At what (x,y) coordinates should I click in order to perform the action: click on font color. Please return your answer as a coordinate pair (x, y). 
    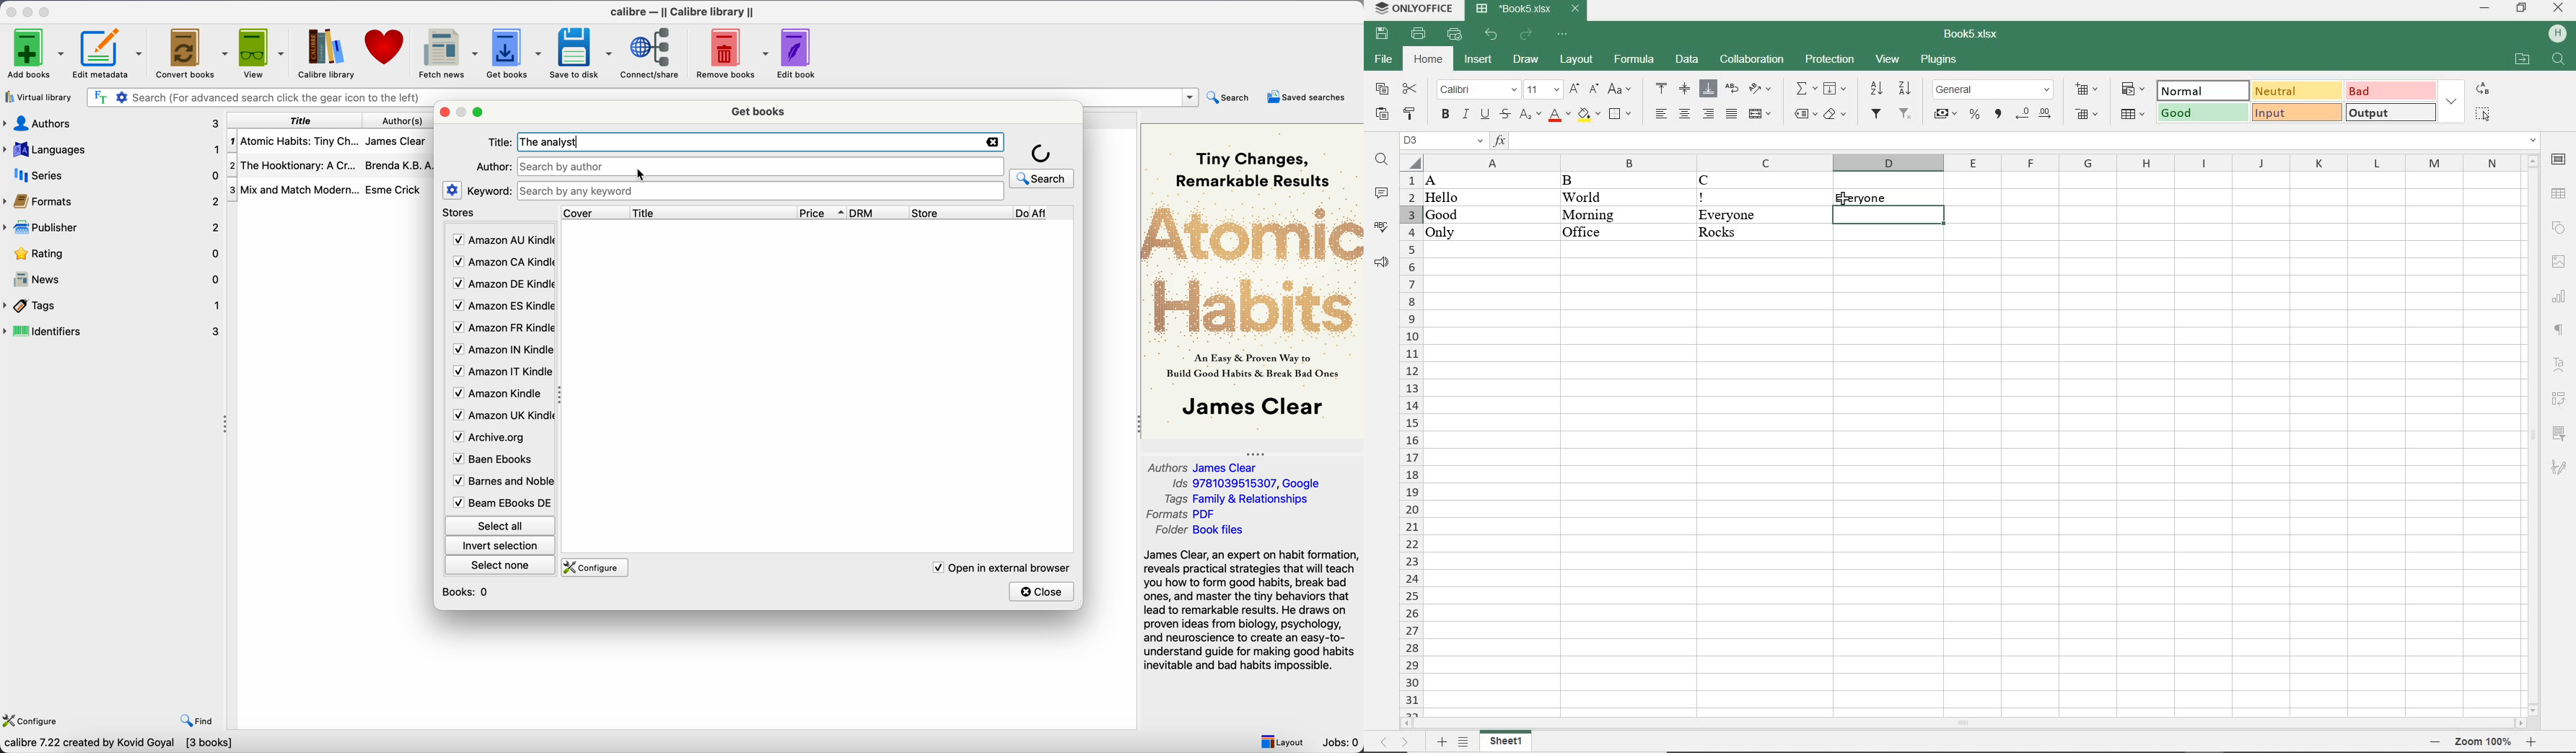
    Looking at the image, I should click on (1559, 116).